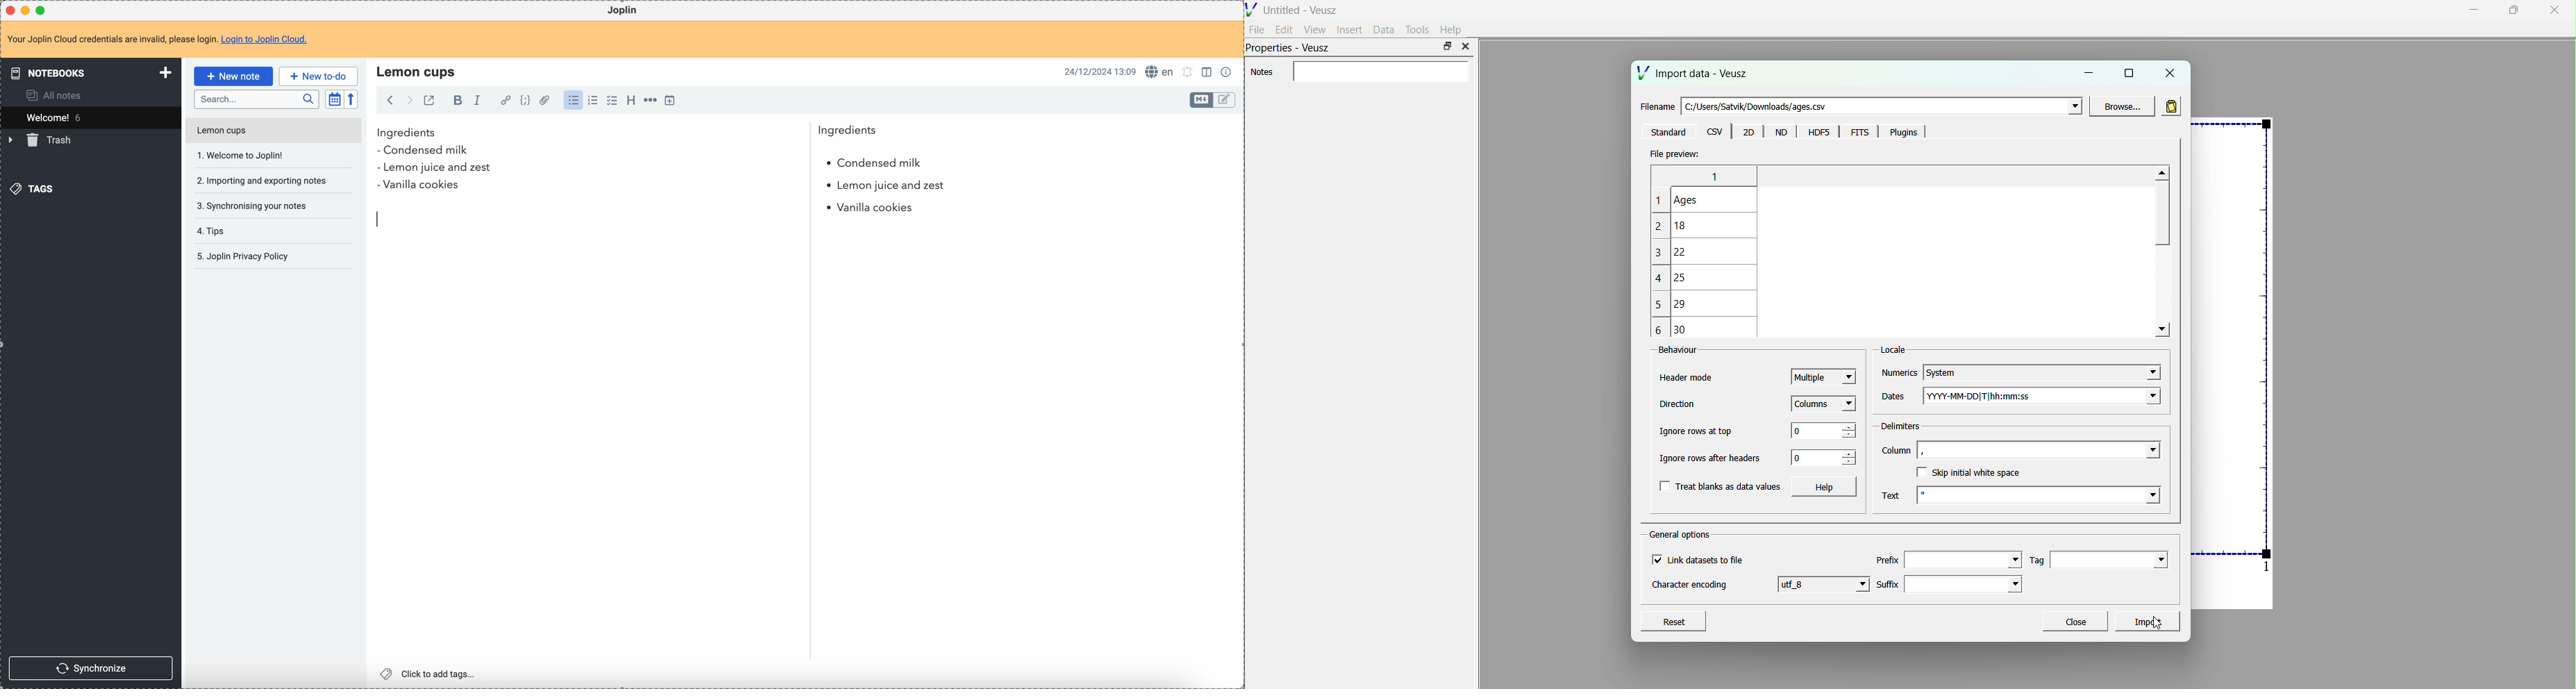 The width and height of the screenshot is (2576, 700). I want to click on all notes, so click(57, 94).